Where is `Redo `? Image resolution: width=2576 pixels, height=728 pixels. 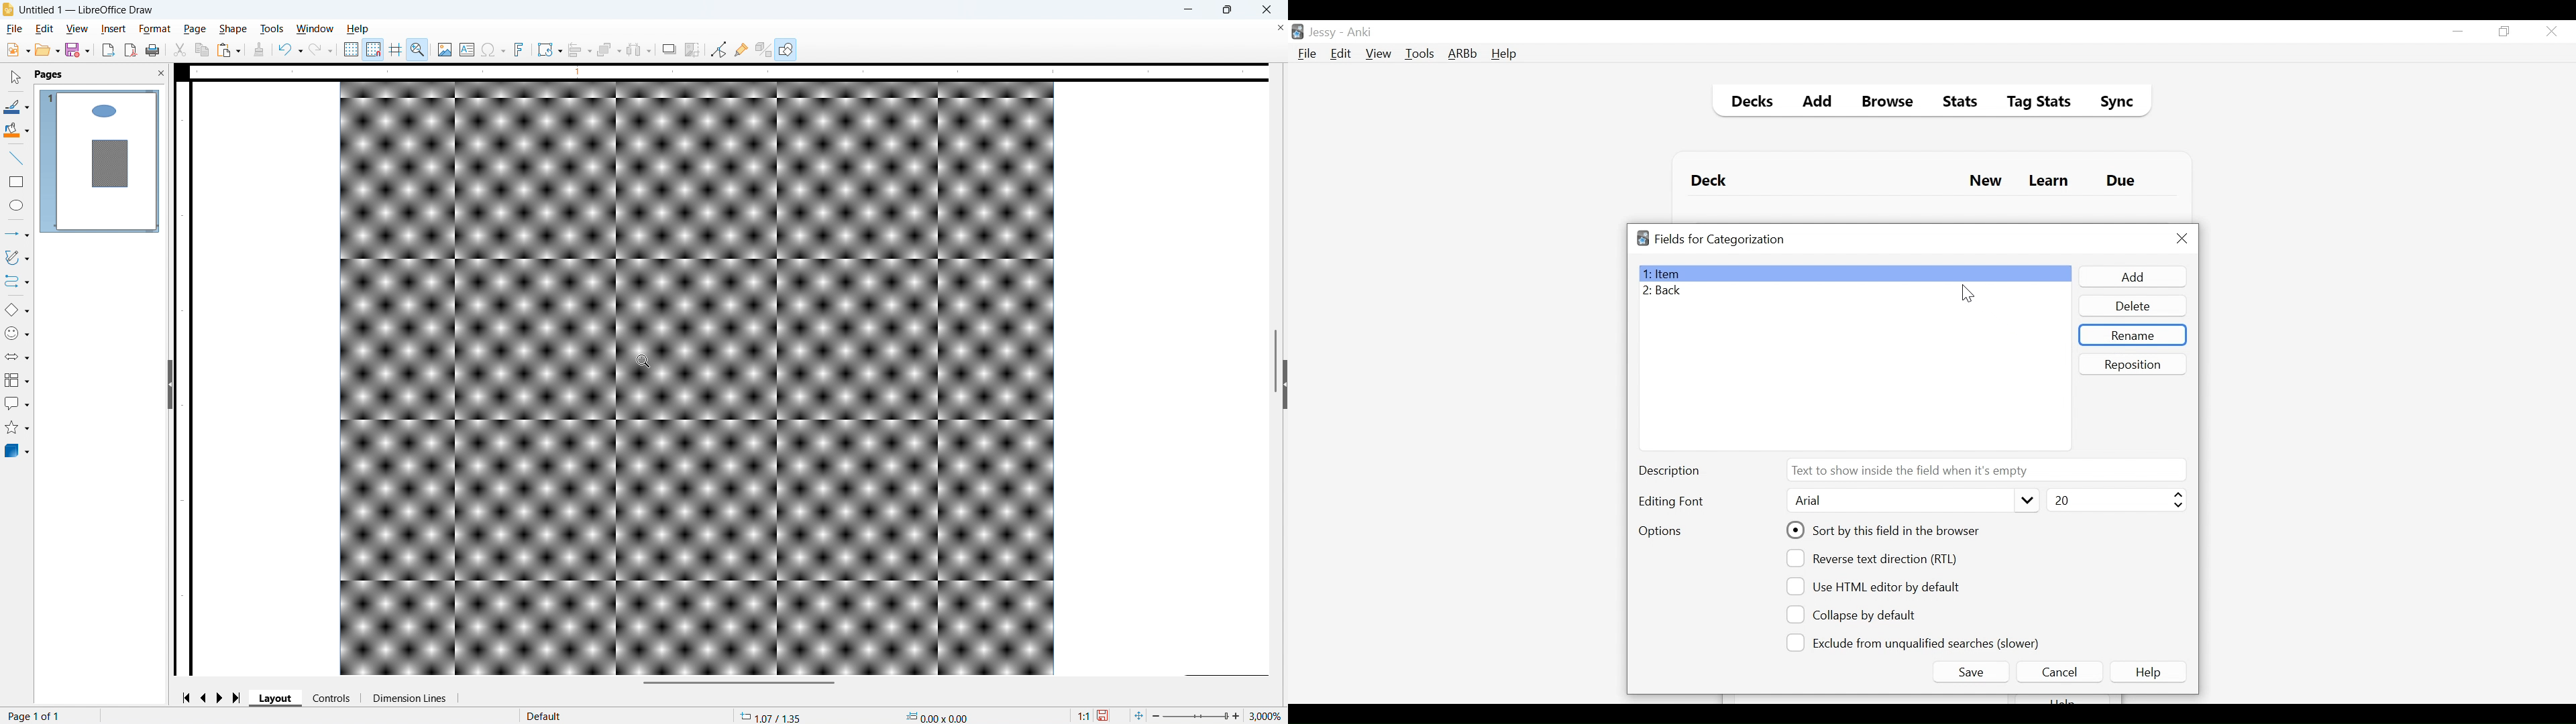
Redo  is located at coordinates (321, 50).